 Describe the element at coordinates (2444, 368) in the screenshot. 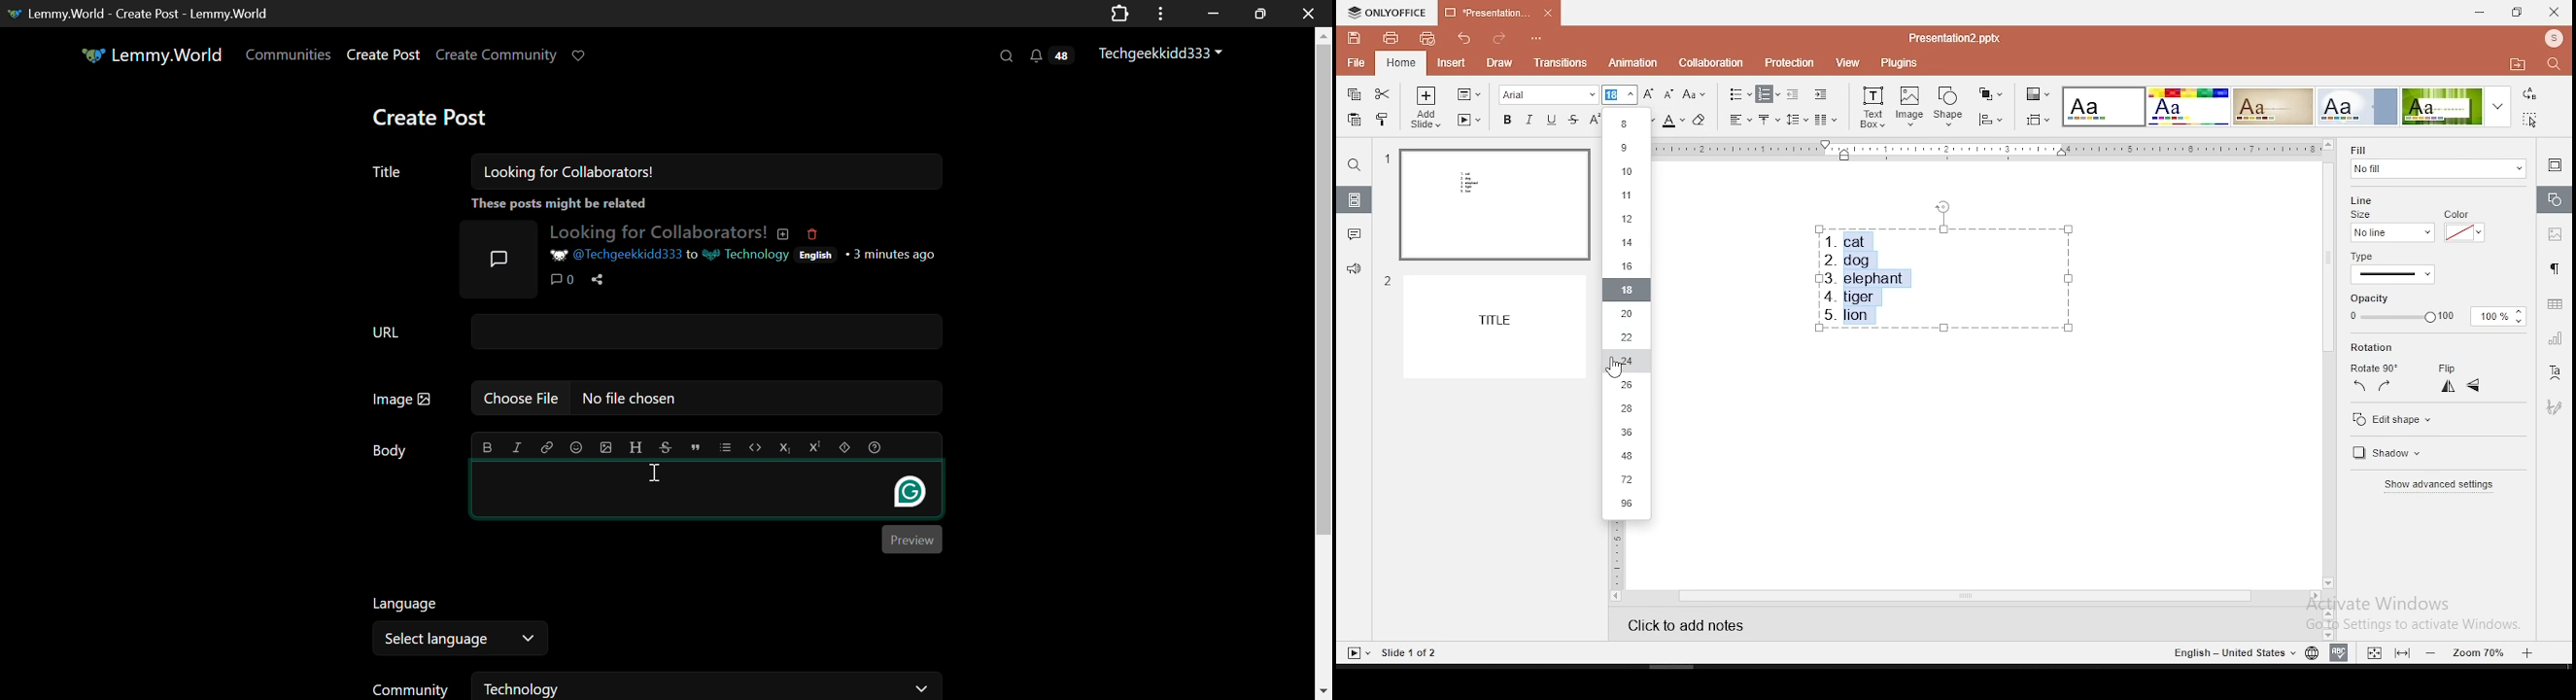

I see `flip` at that location.